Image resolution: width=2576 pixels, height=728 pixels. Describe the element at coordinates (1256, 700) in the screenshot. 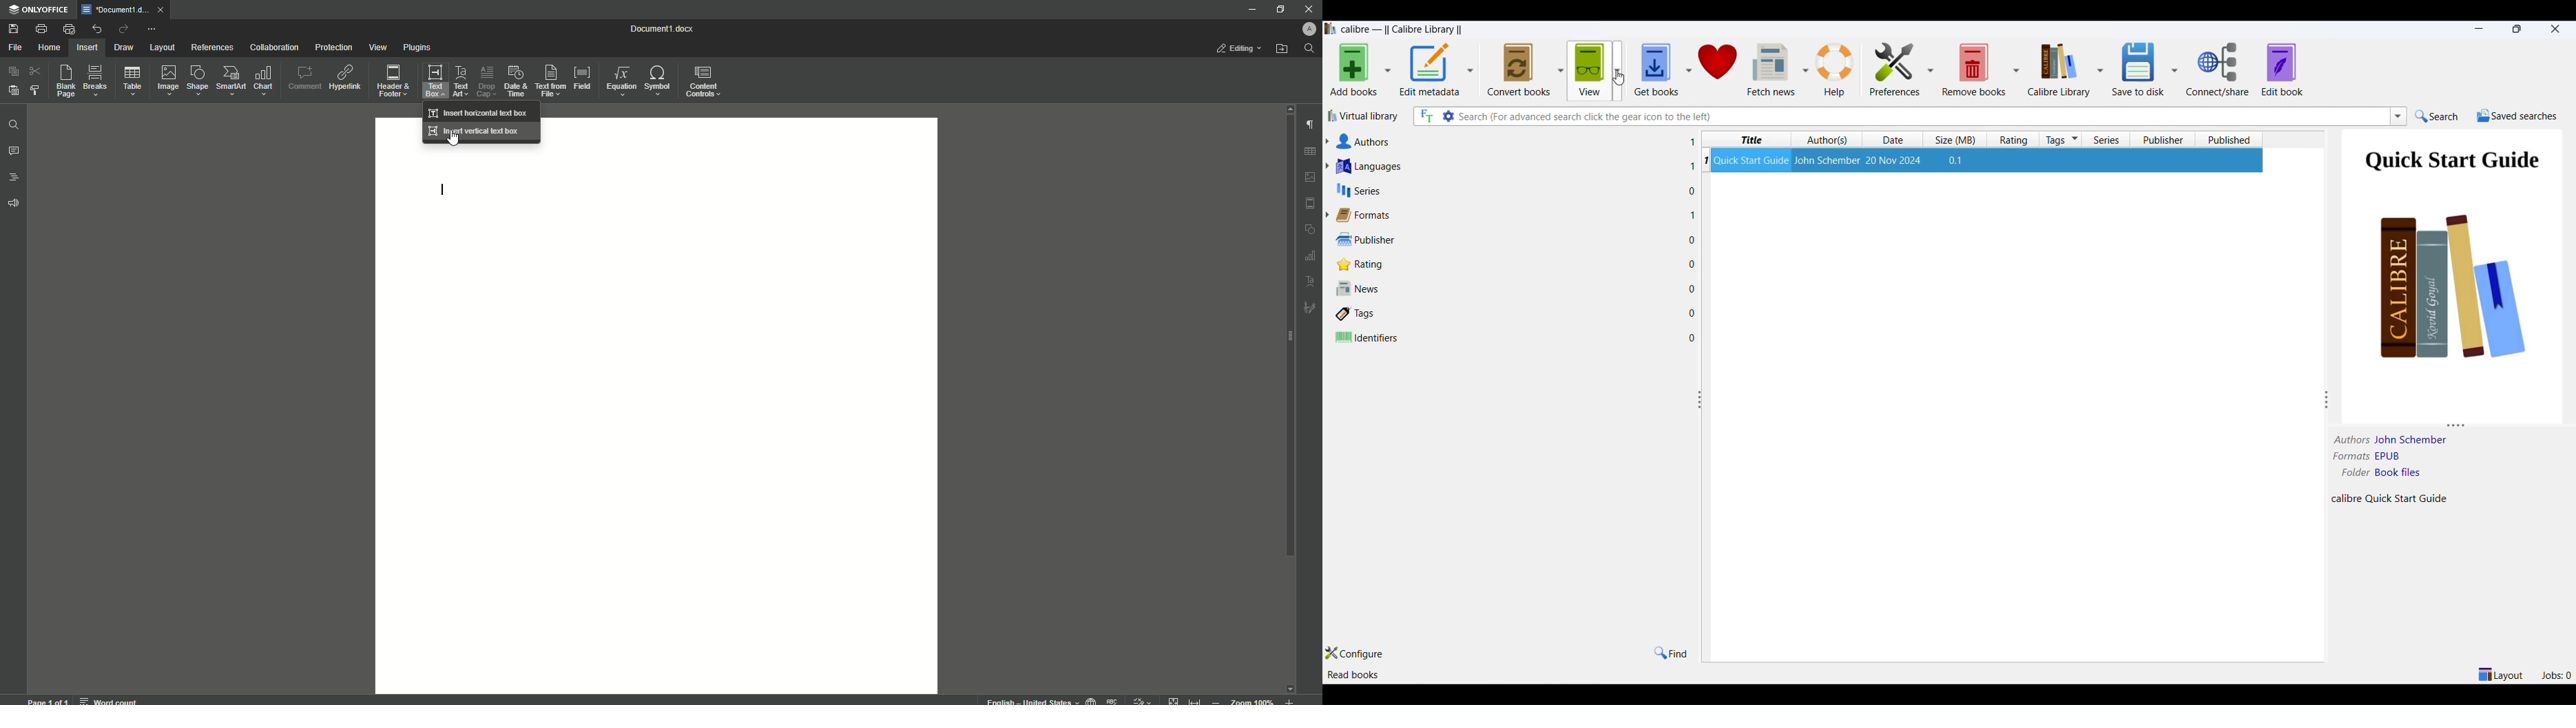

I see `zoom out or zoom in` at that location.